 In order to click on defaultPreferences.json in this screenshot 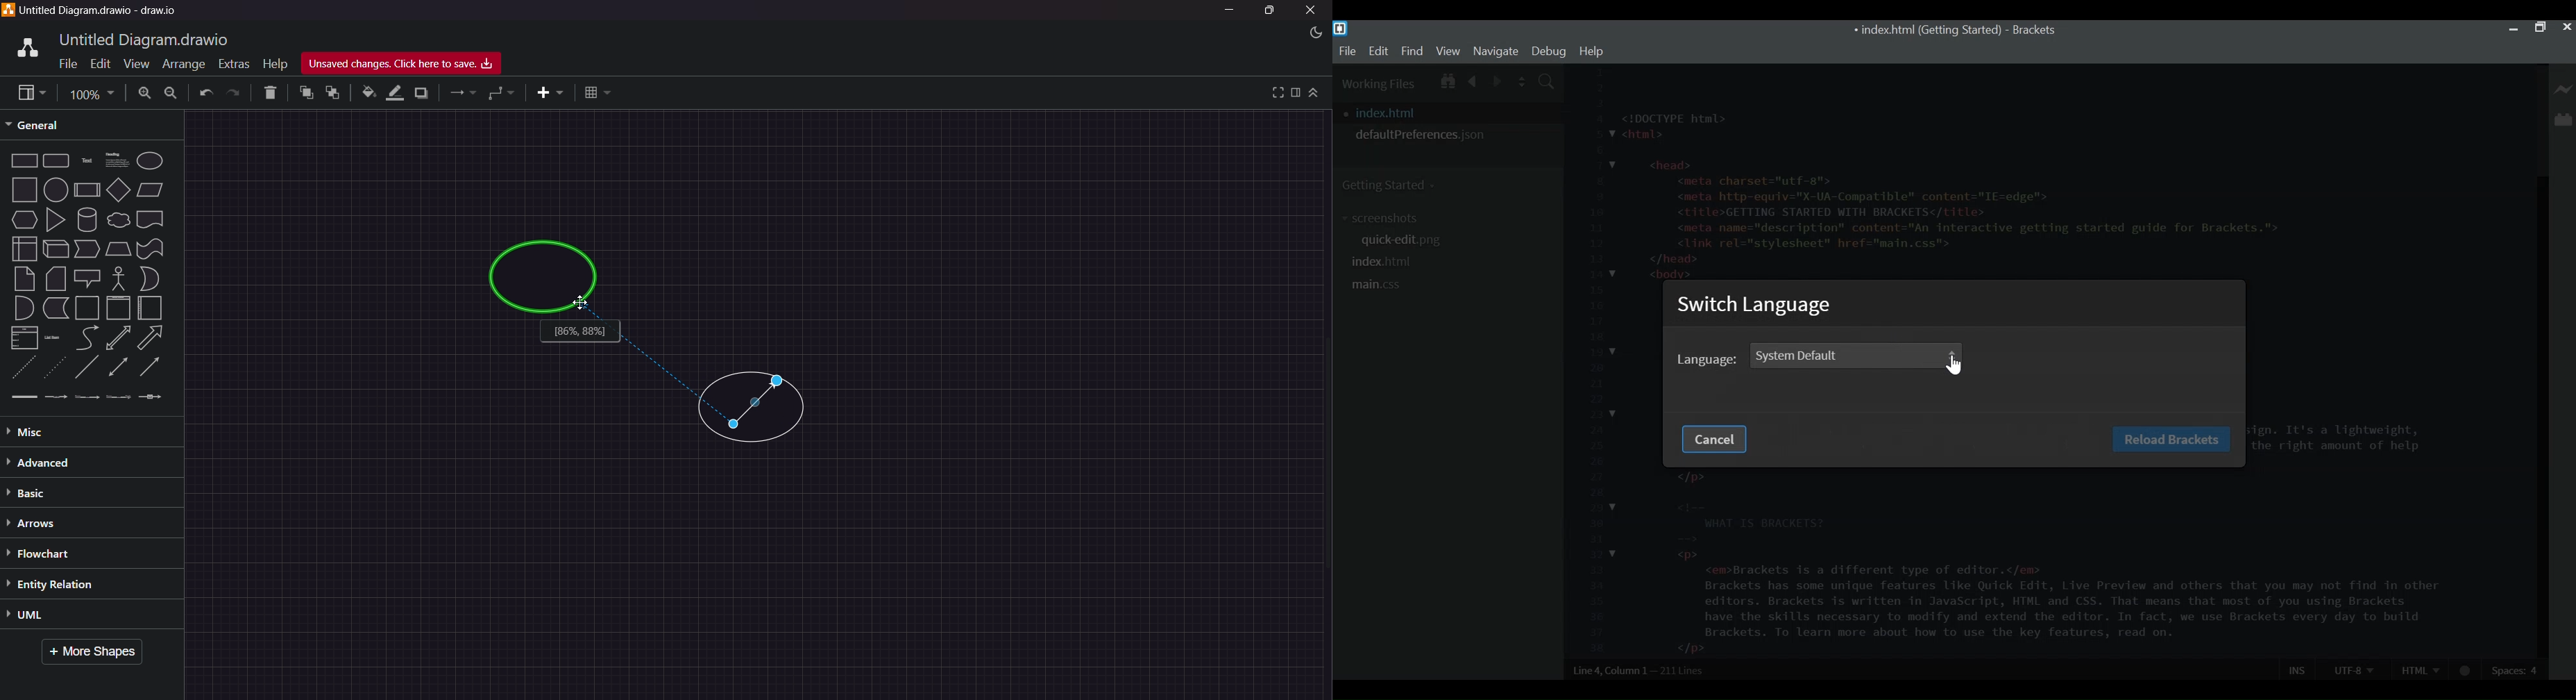, I will do `click(1448, 135)`.